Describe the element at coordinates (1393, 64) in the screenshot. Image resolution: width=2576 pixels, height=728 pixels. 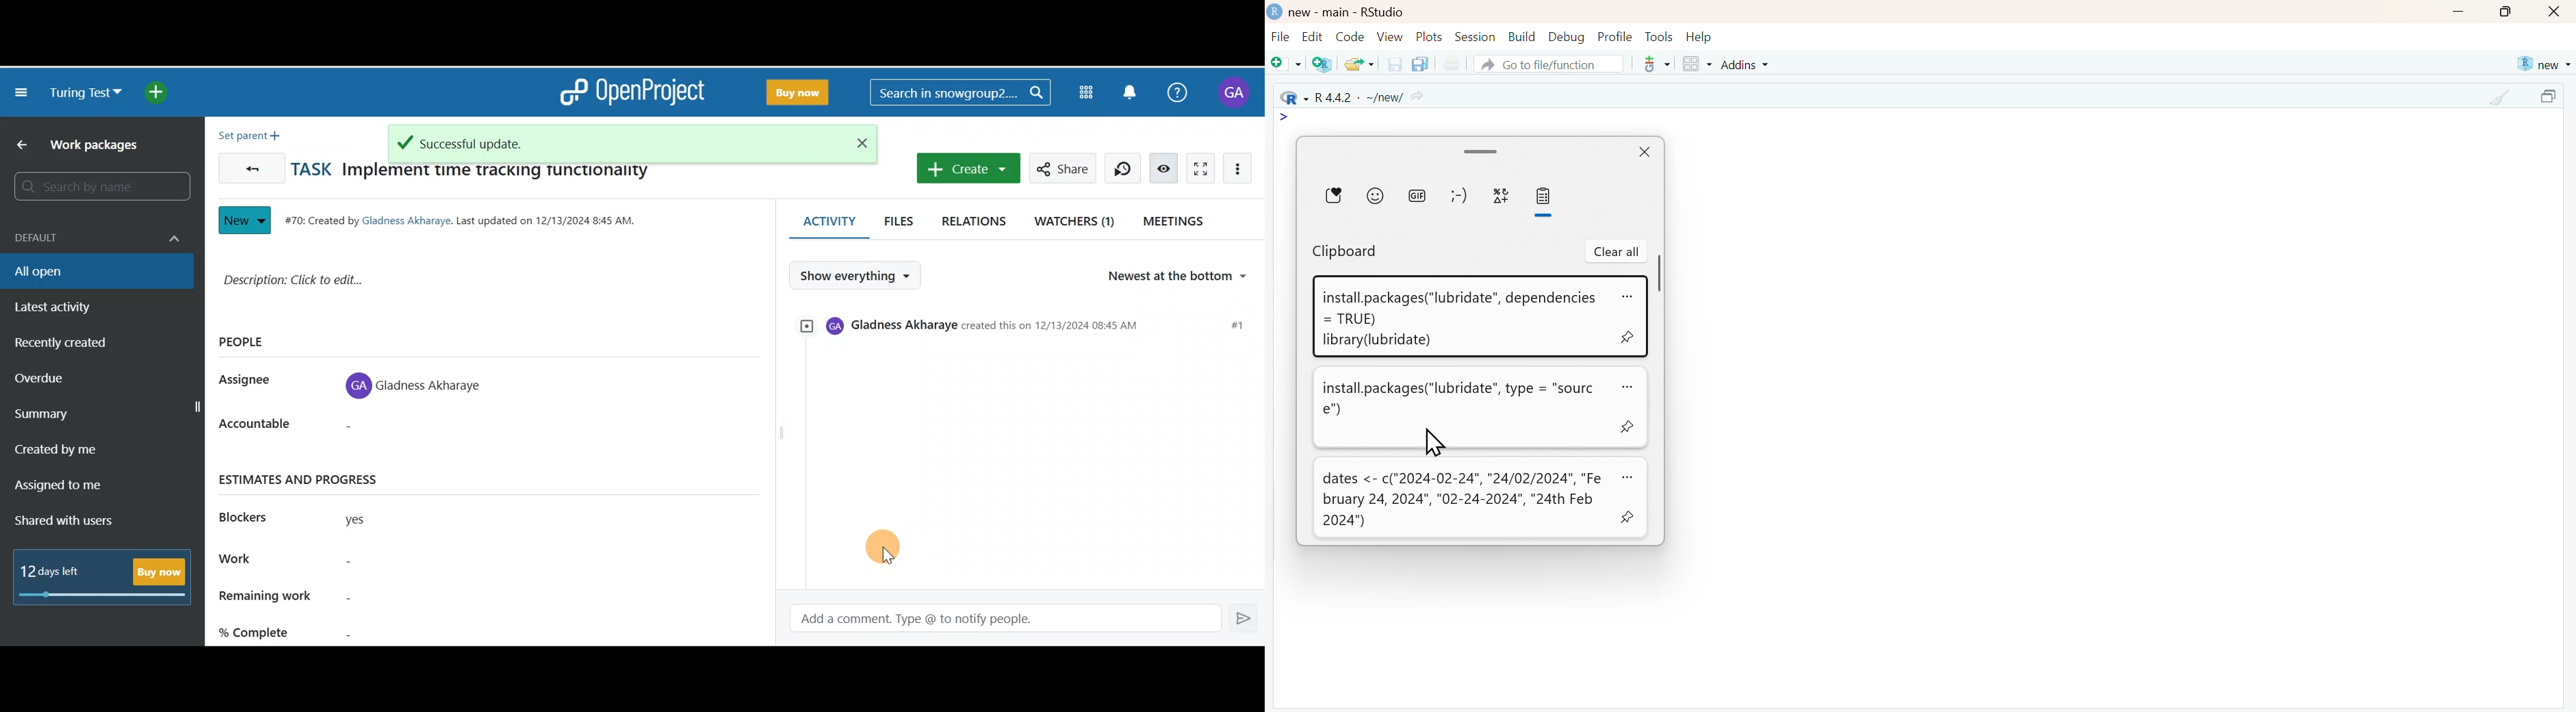
I see `save the current document` at that location.